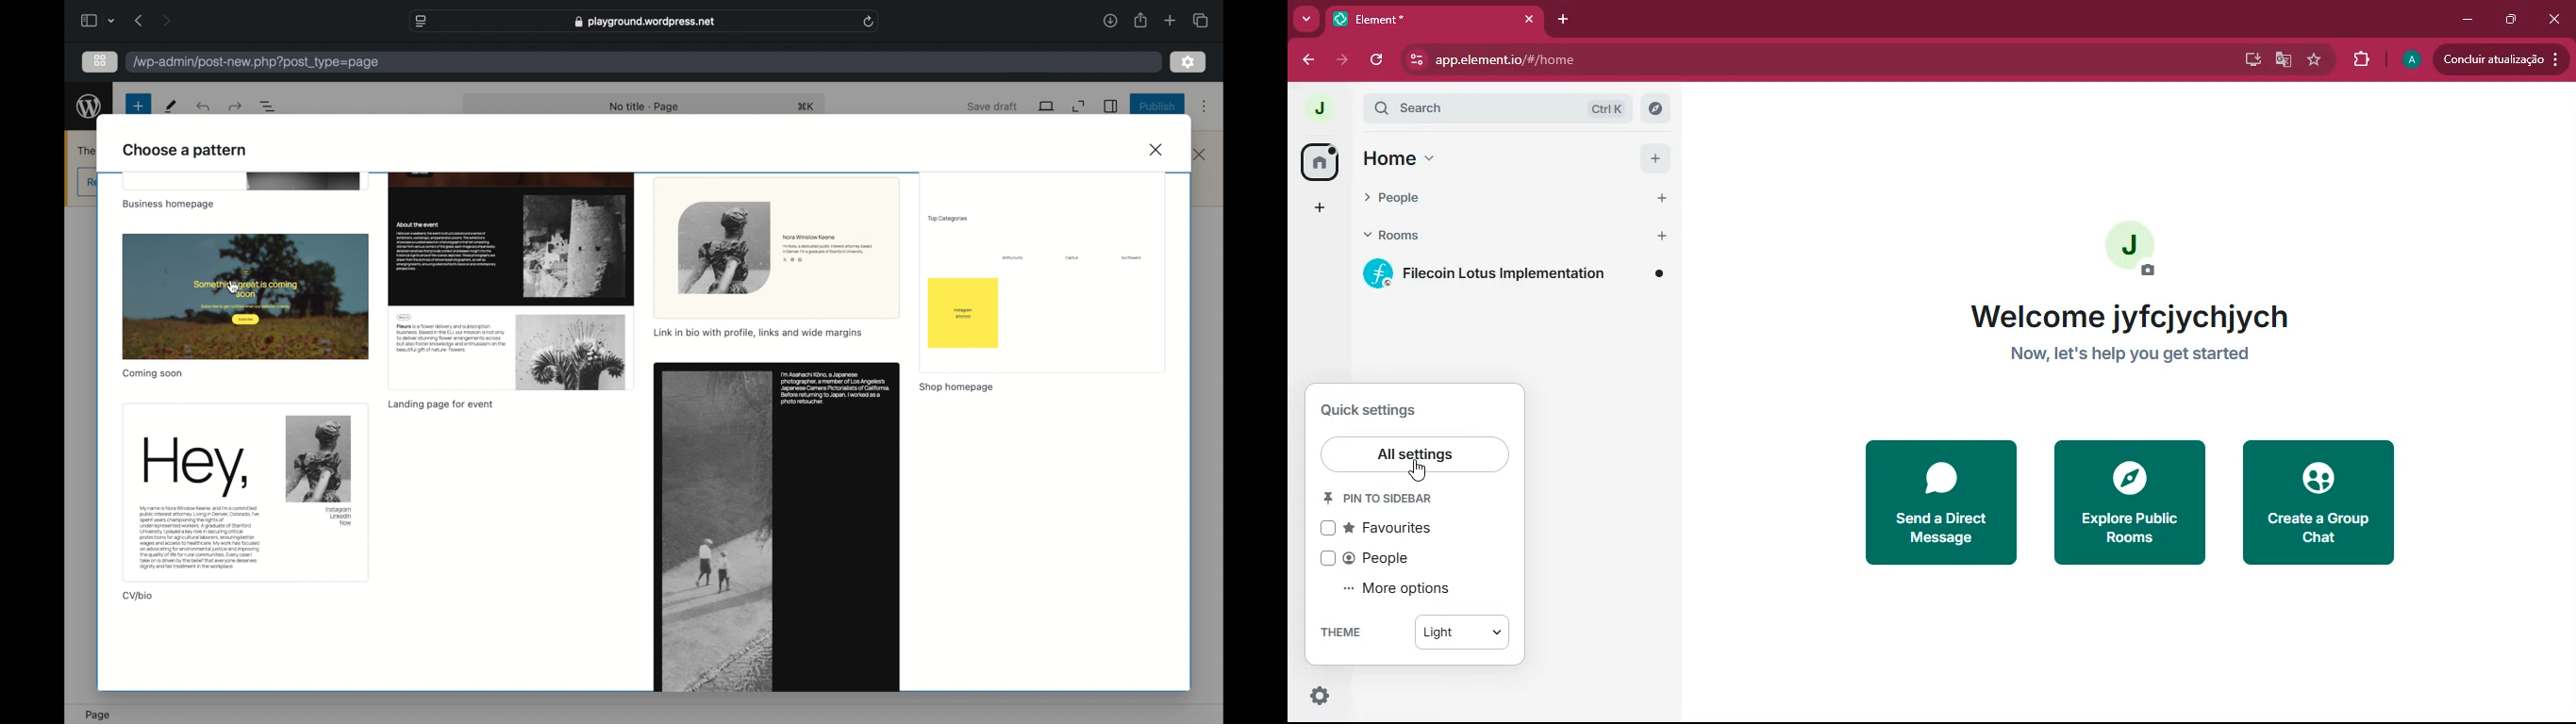 The image size is (2576, 728). Describe the element at coordinates (2320, 502) in the screenshot. I see `create a group chat` at that location.